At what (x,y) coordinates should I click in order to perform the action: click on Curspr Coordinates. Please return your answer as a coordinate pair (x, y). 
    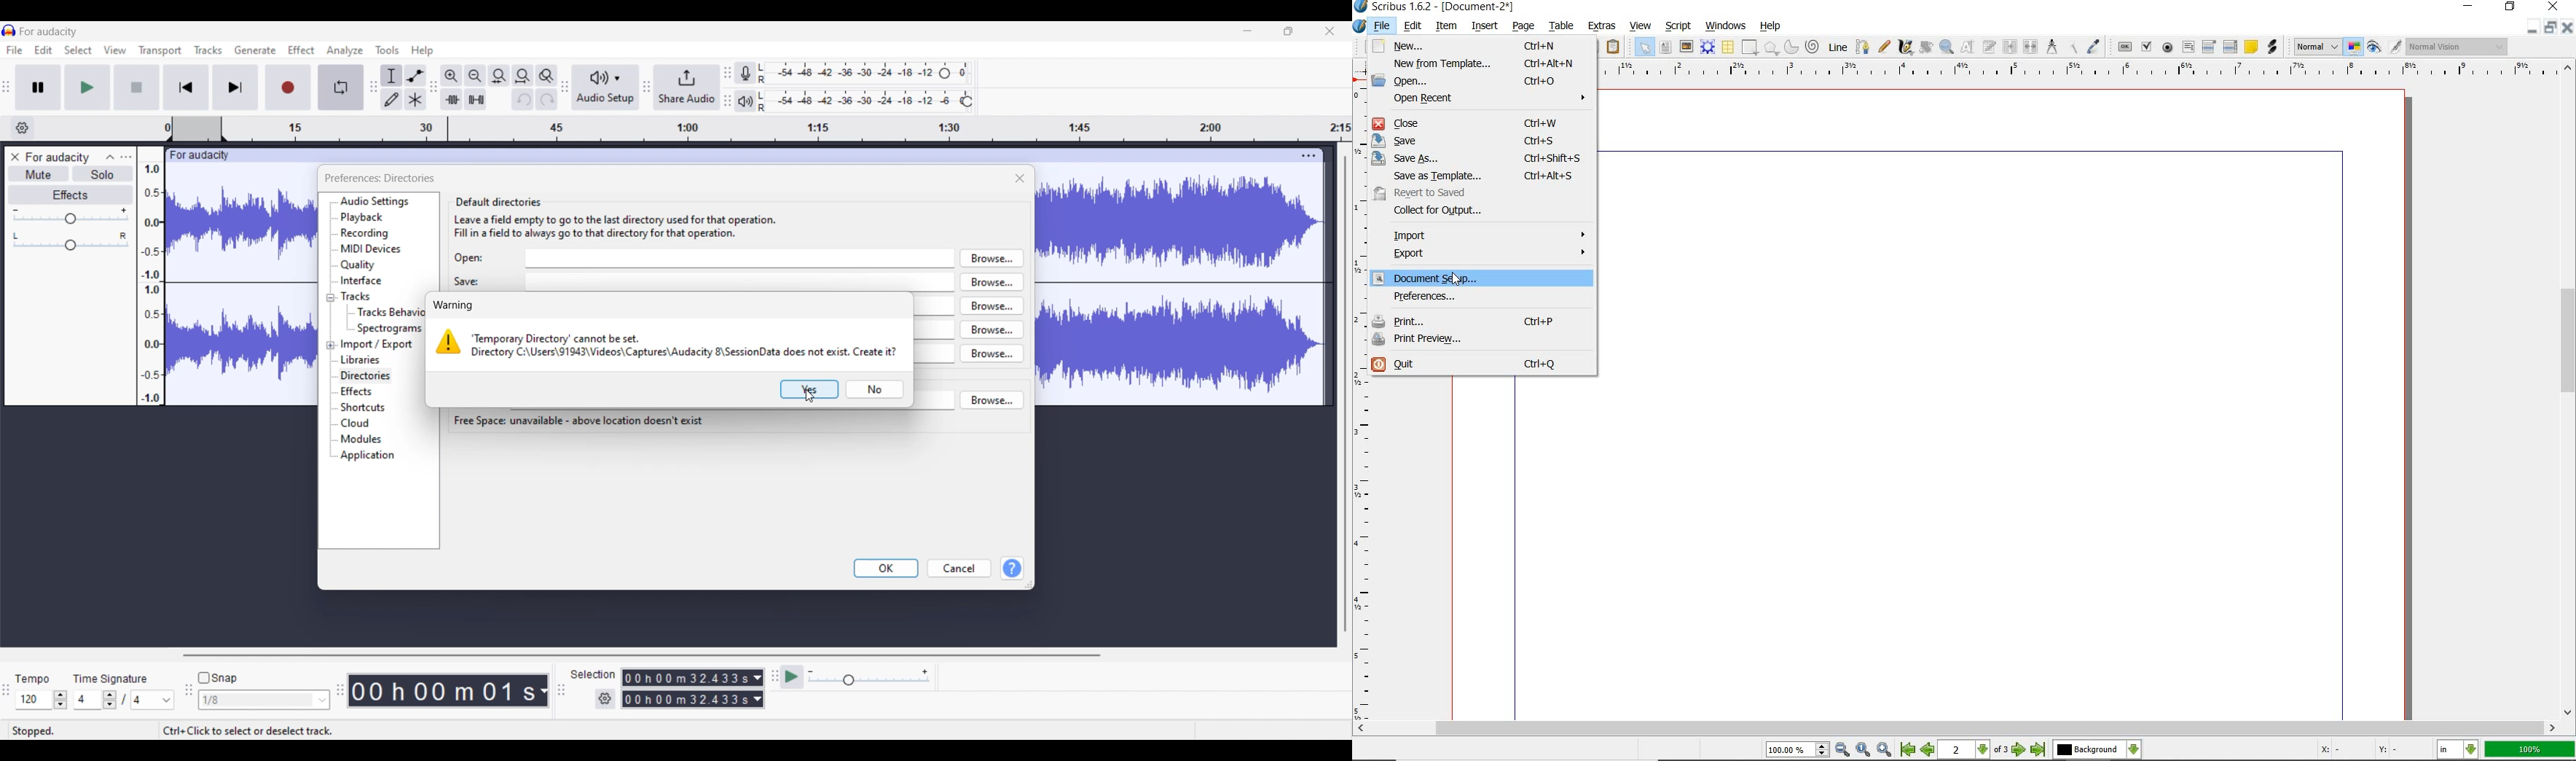
    Looking at the image, I should click on (2360, 751).